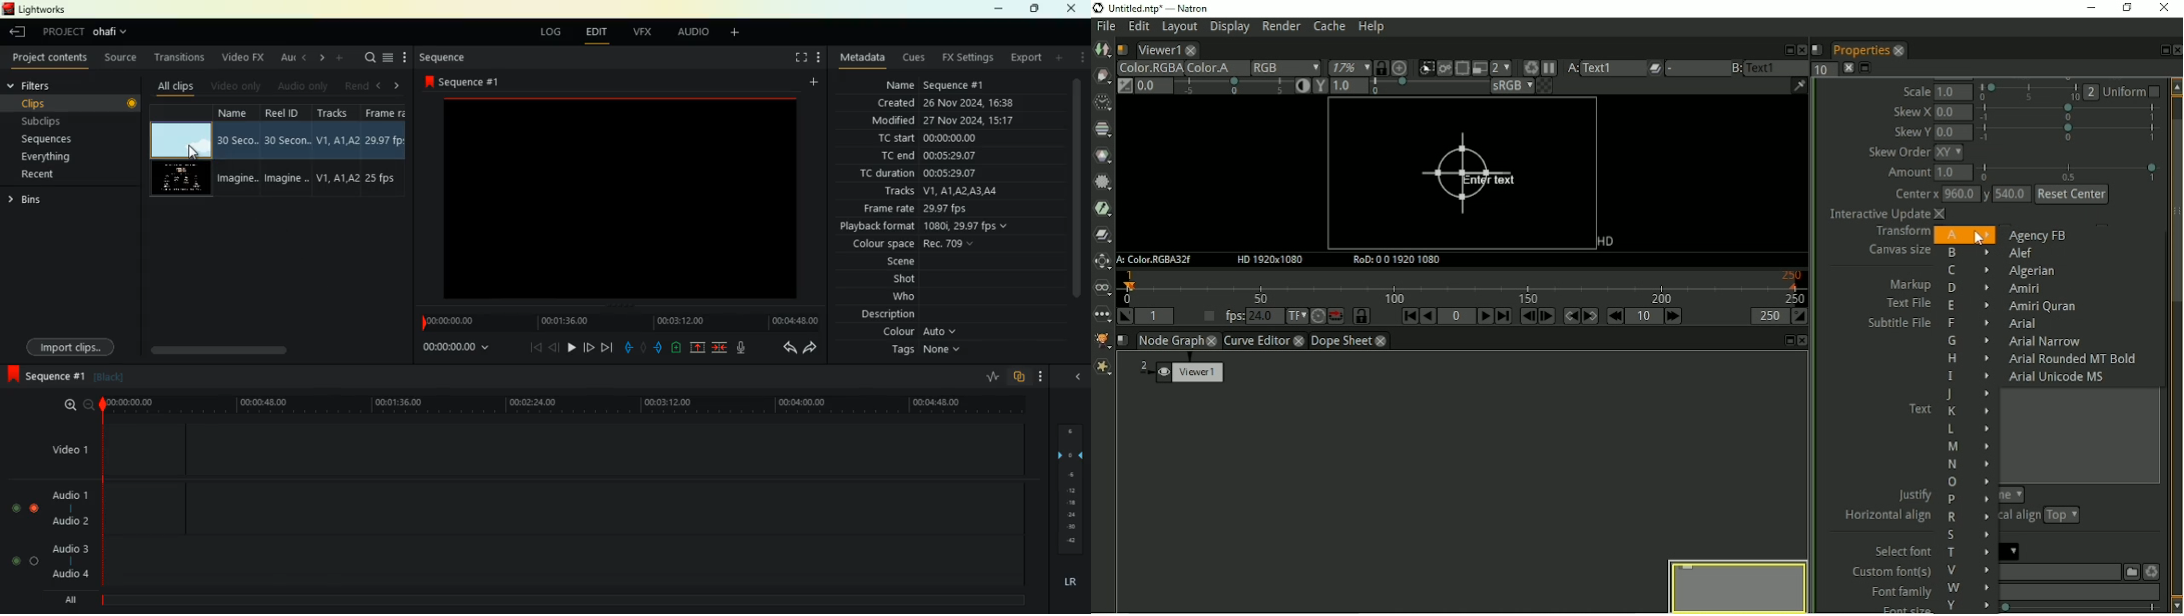 This screenshot has height=616, width=2184. Describe the element at coordinates (920, 350) in the screenshot. I see `tags` at that location.